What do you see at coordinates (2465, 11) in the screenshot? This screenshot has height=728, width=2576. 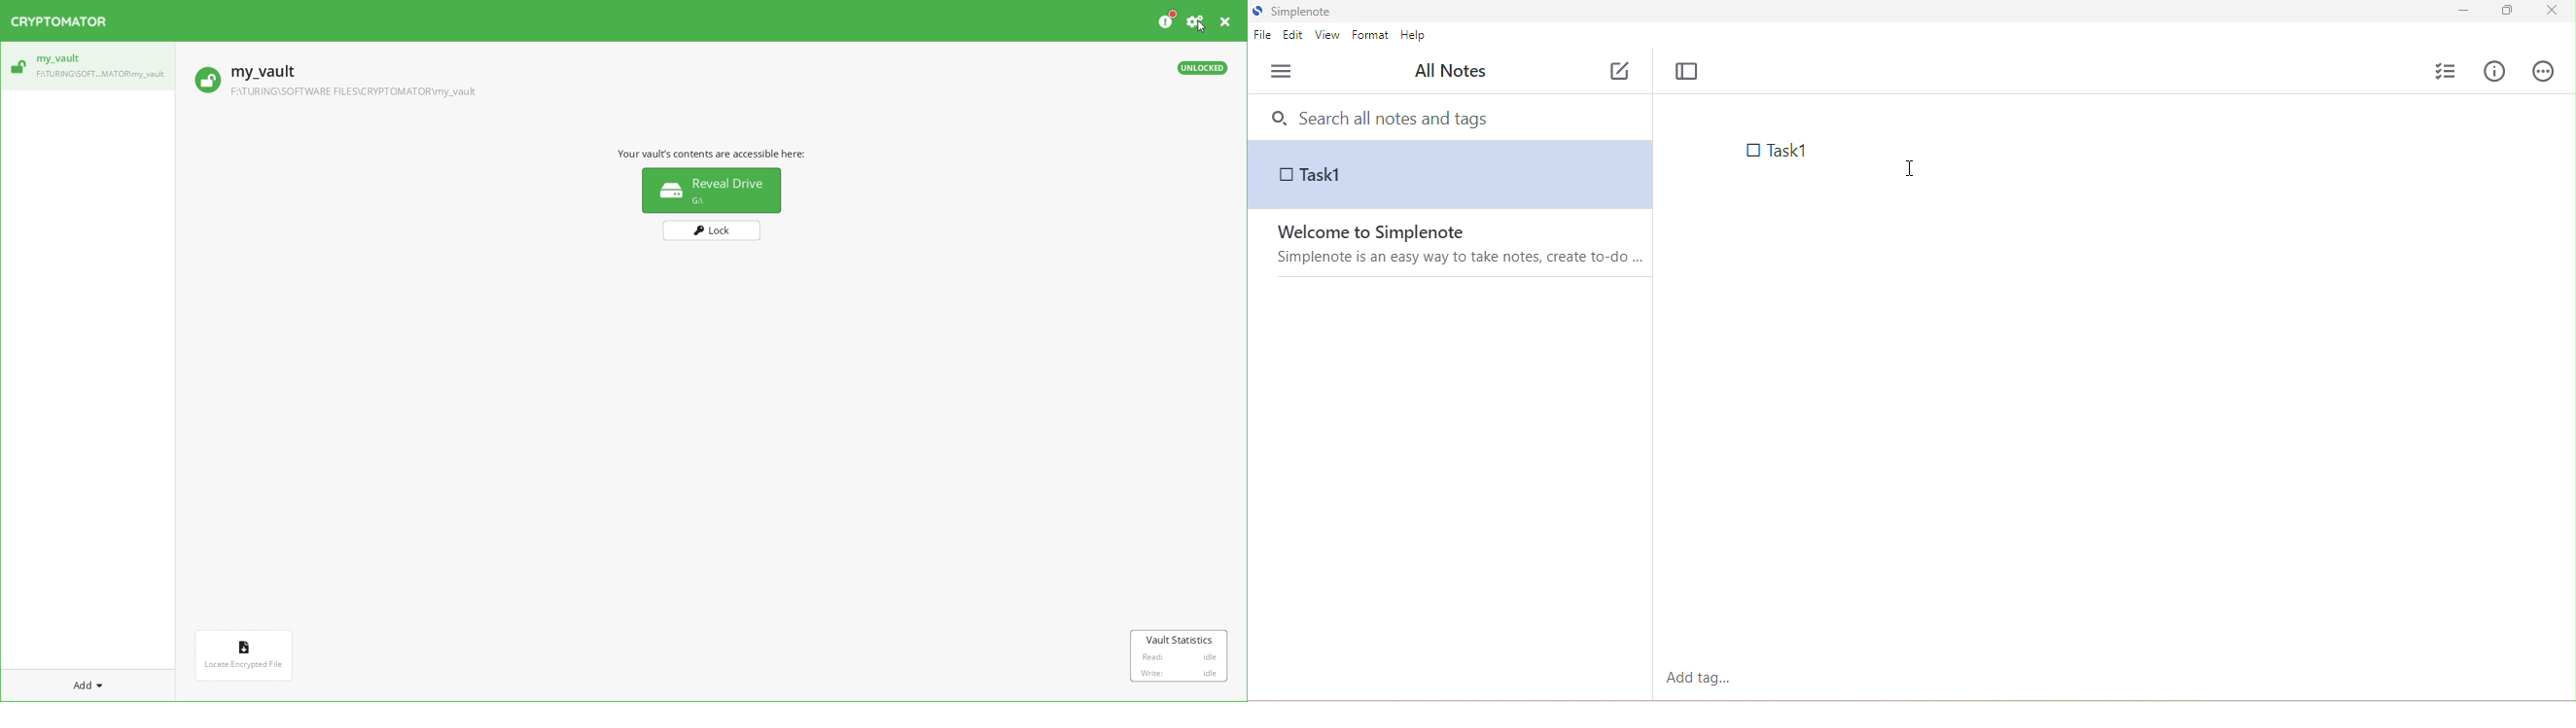 I see `minimize` at bounding box center [2465, 11].